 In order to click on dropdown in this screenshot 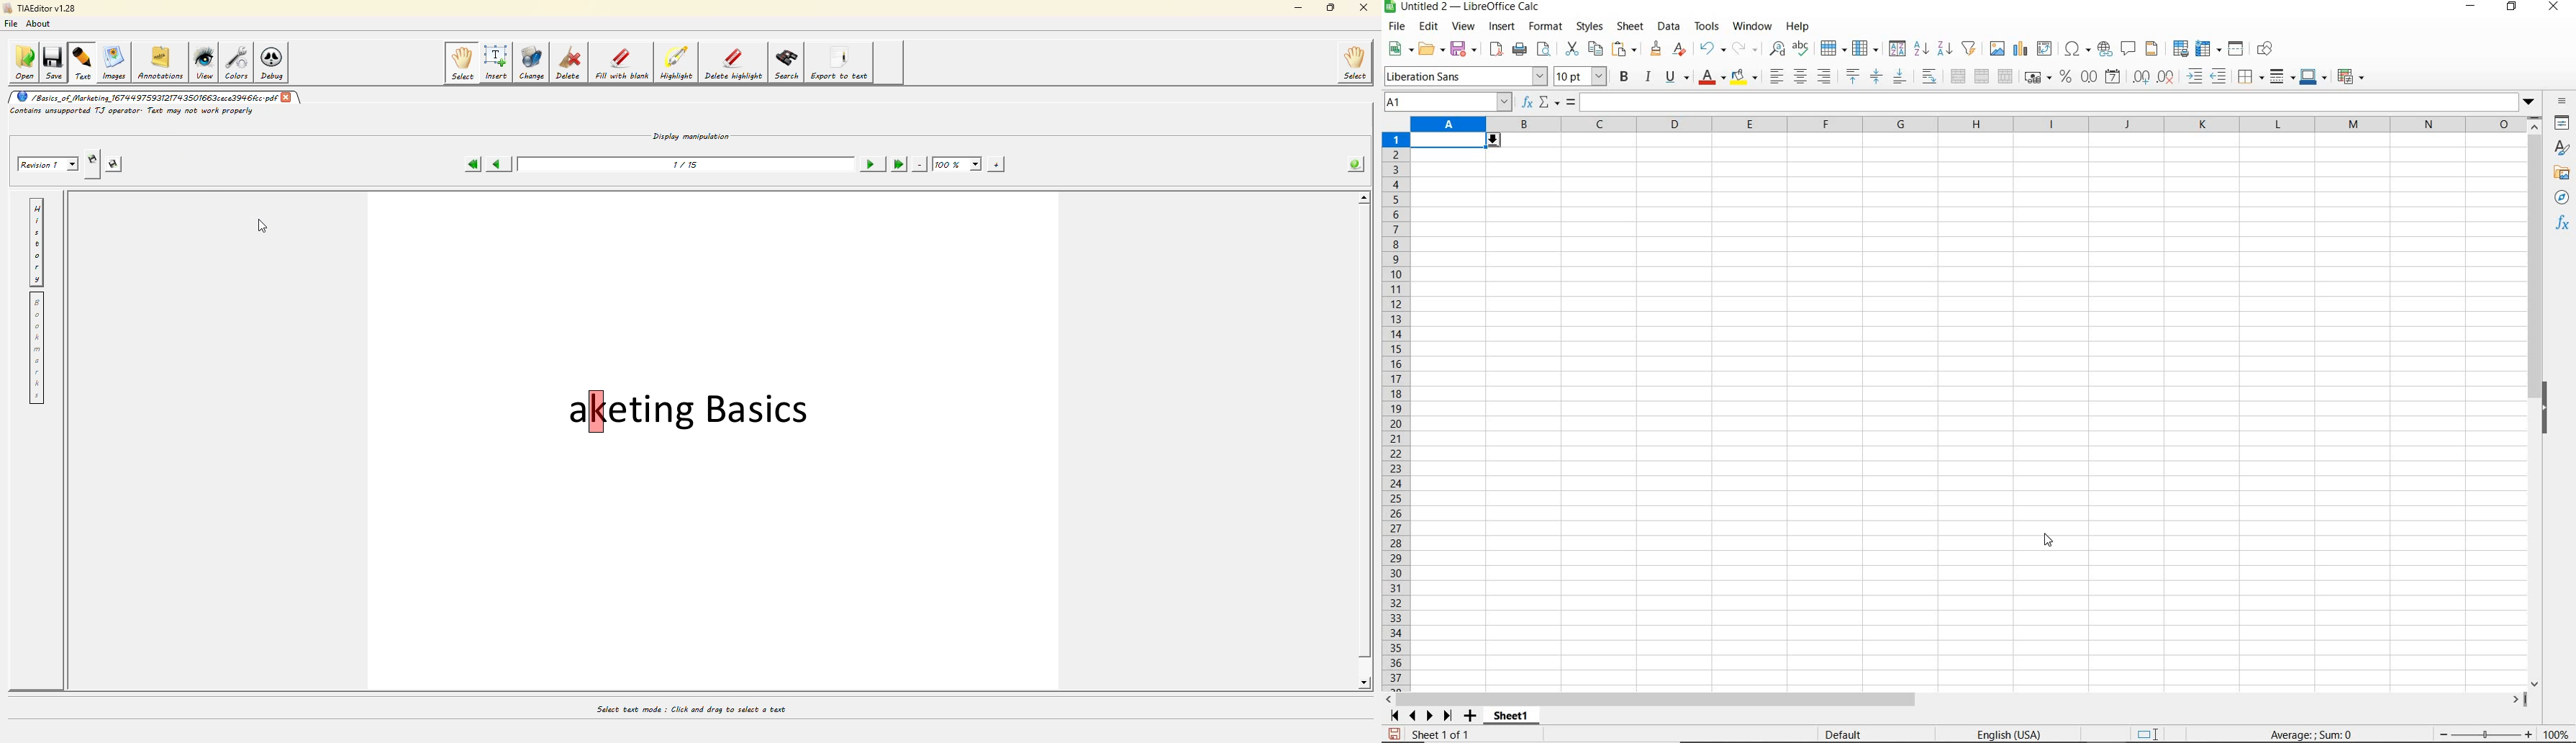, I will do `click(2530, 103)`.